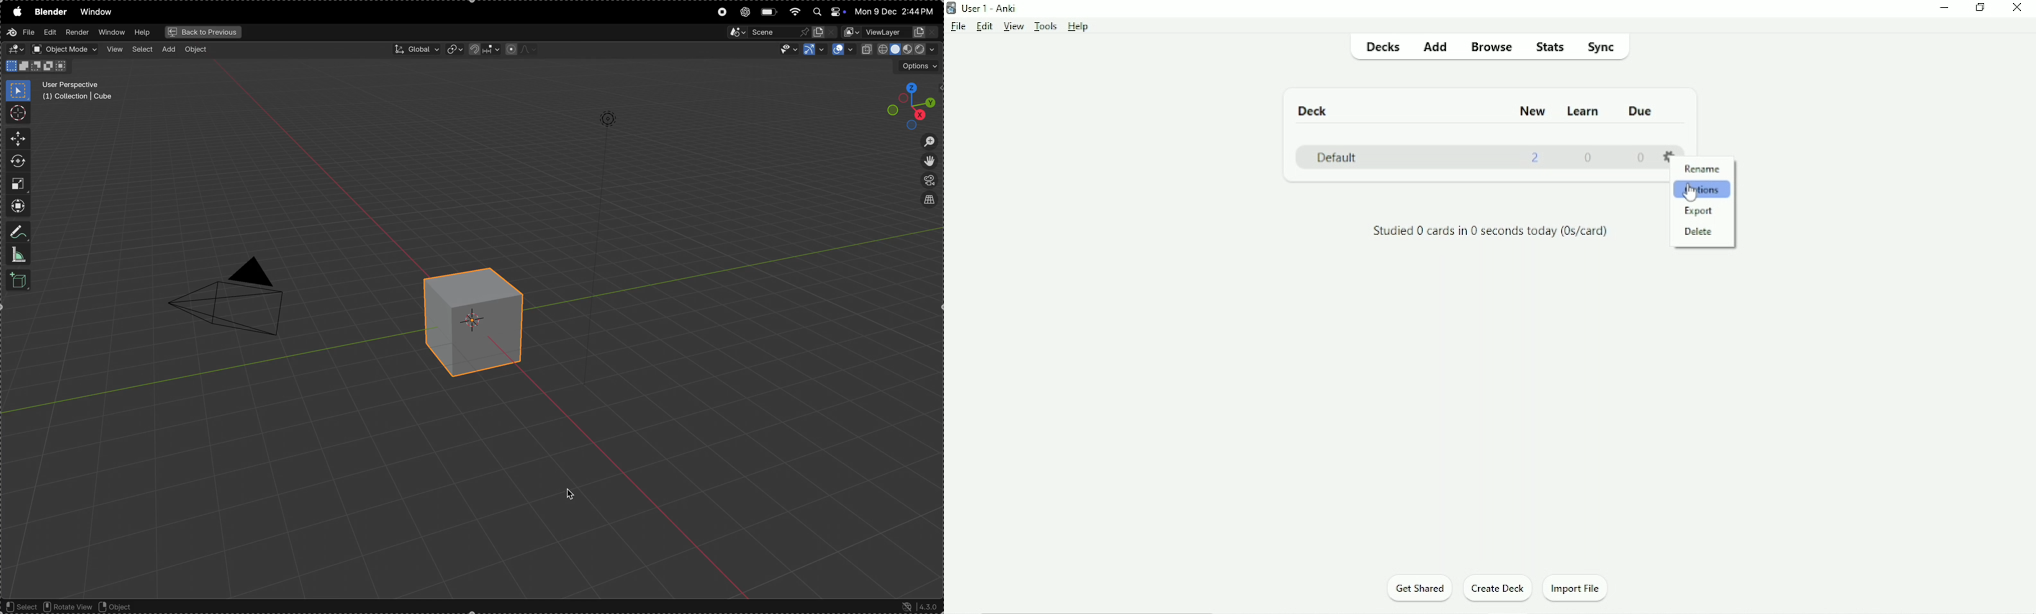 This screenshot has width=2044, height=616. Describe the element at coordinates (1979, 7) in the screenshot. I see `Restore down` at that location.